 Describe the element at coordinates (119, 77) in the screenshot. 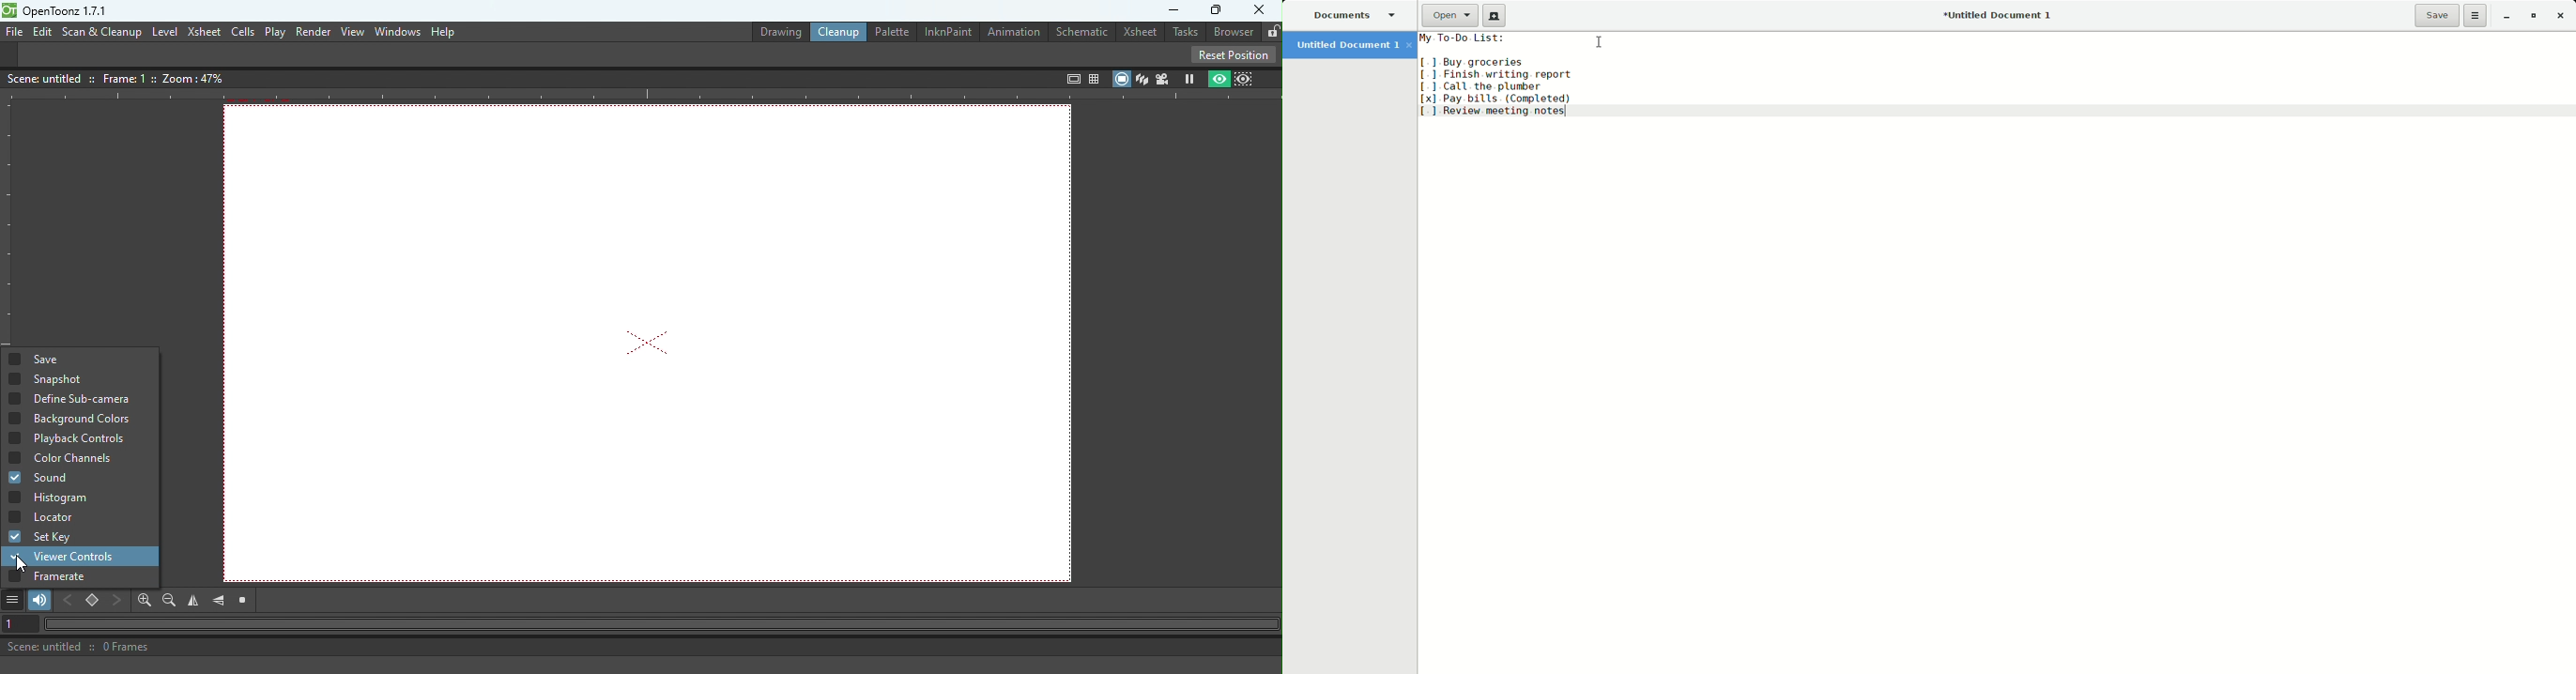

I see `Canvas details` at that location.